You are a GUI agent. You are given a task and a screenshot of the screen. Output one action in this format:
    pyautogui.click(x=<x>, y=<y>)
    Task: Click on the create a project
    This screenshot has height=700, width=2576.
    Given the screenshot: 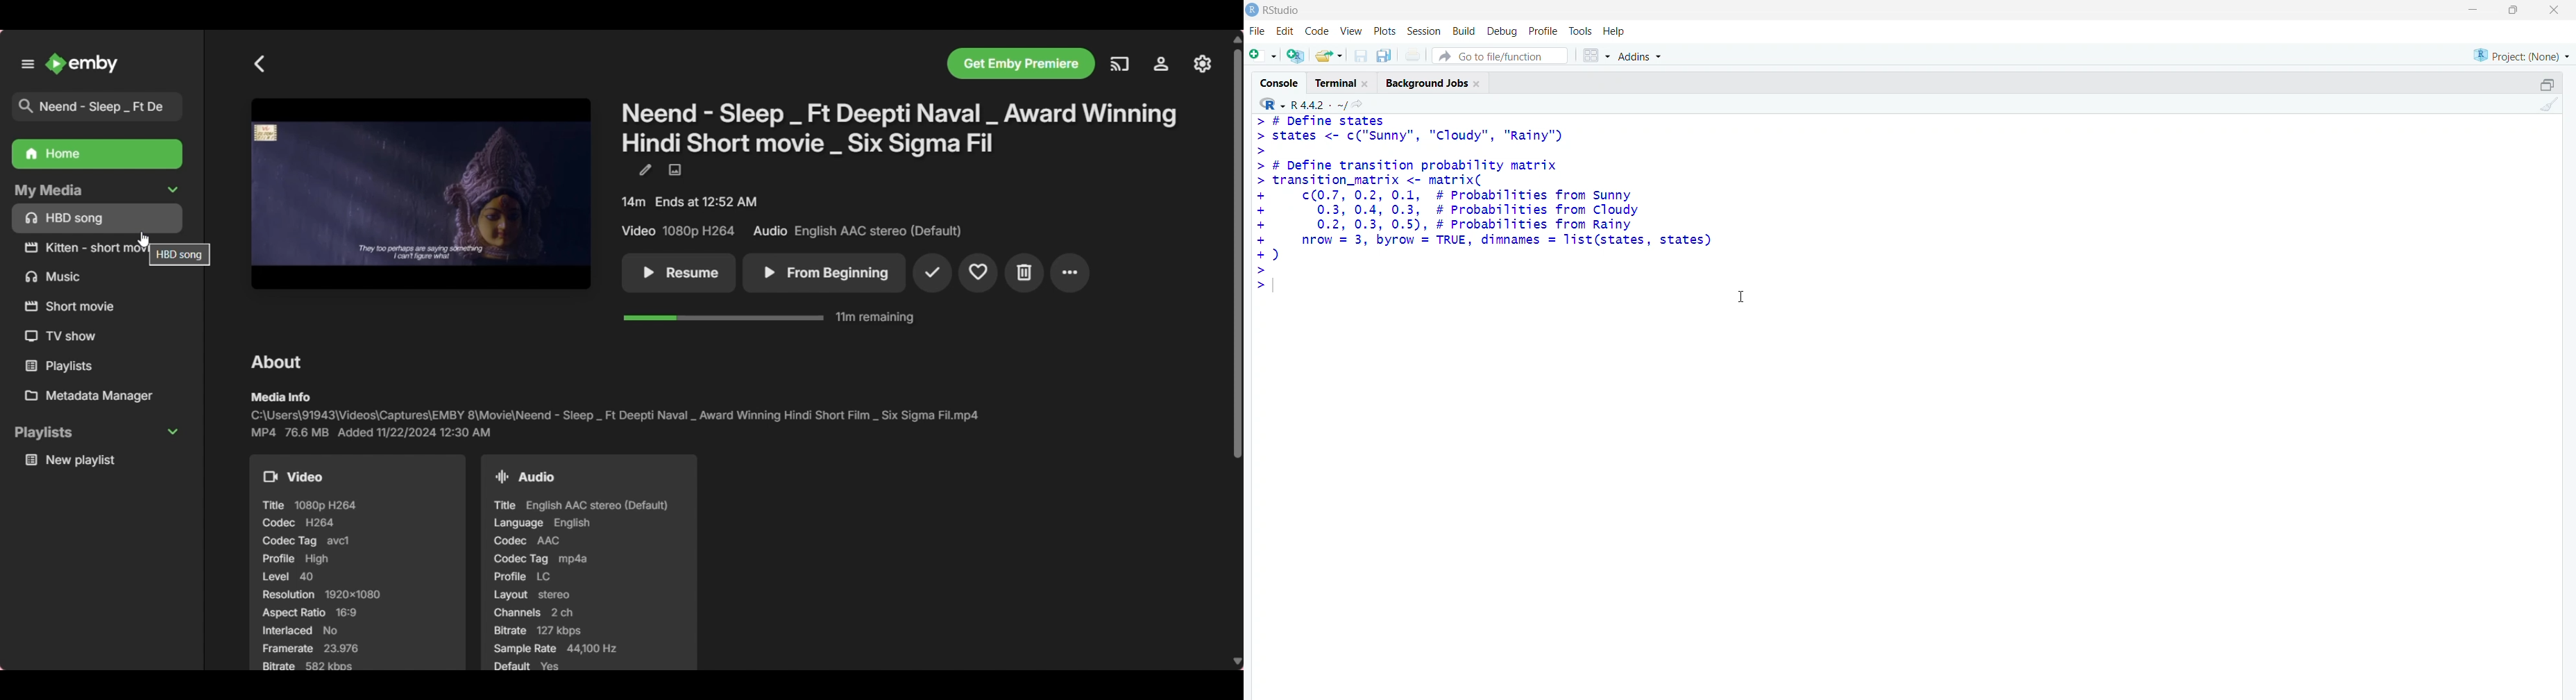 What is the action you would take?
    pyautogui.click(x=1294, y=56)
    